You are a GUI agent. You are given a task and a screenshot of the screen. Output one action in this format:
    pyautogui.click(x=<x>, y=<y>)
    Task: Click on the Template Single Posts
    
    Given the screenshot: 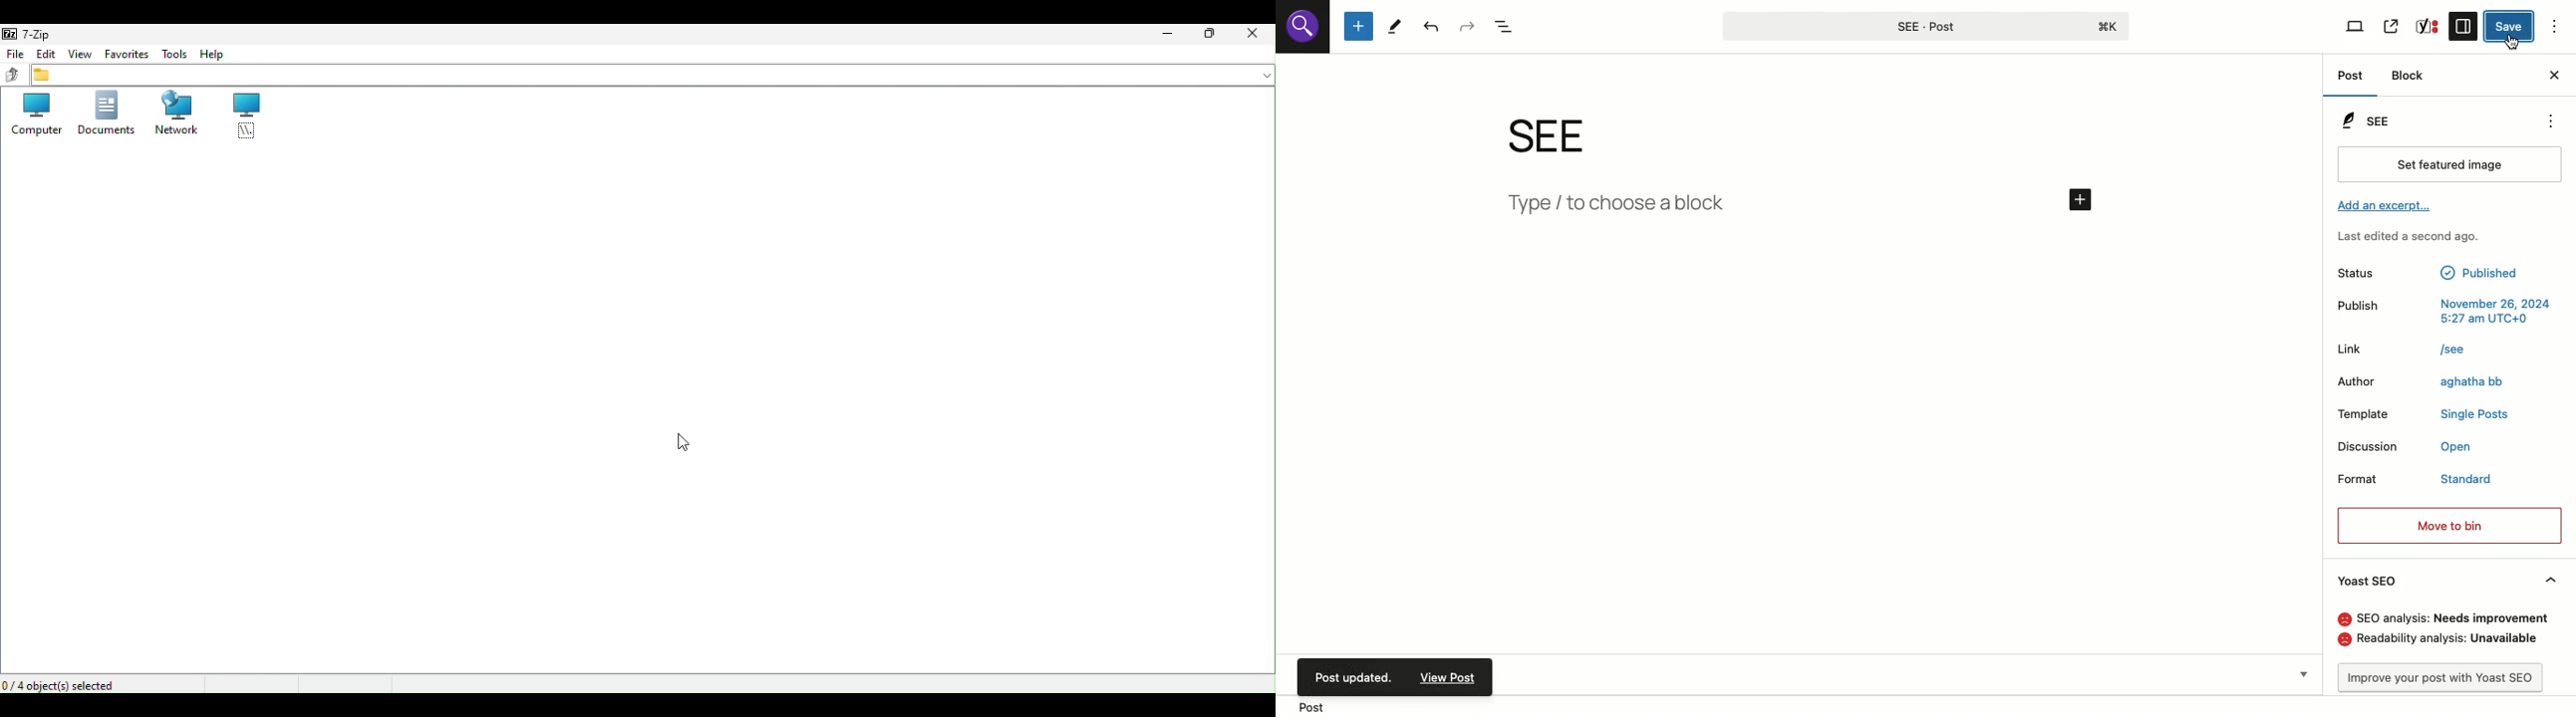 What is the action you would take?
    pyautogui.click(x=2424, y=415)
    